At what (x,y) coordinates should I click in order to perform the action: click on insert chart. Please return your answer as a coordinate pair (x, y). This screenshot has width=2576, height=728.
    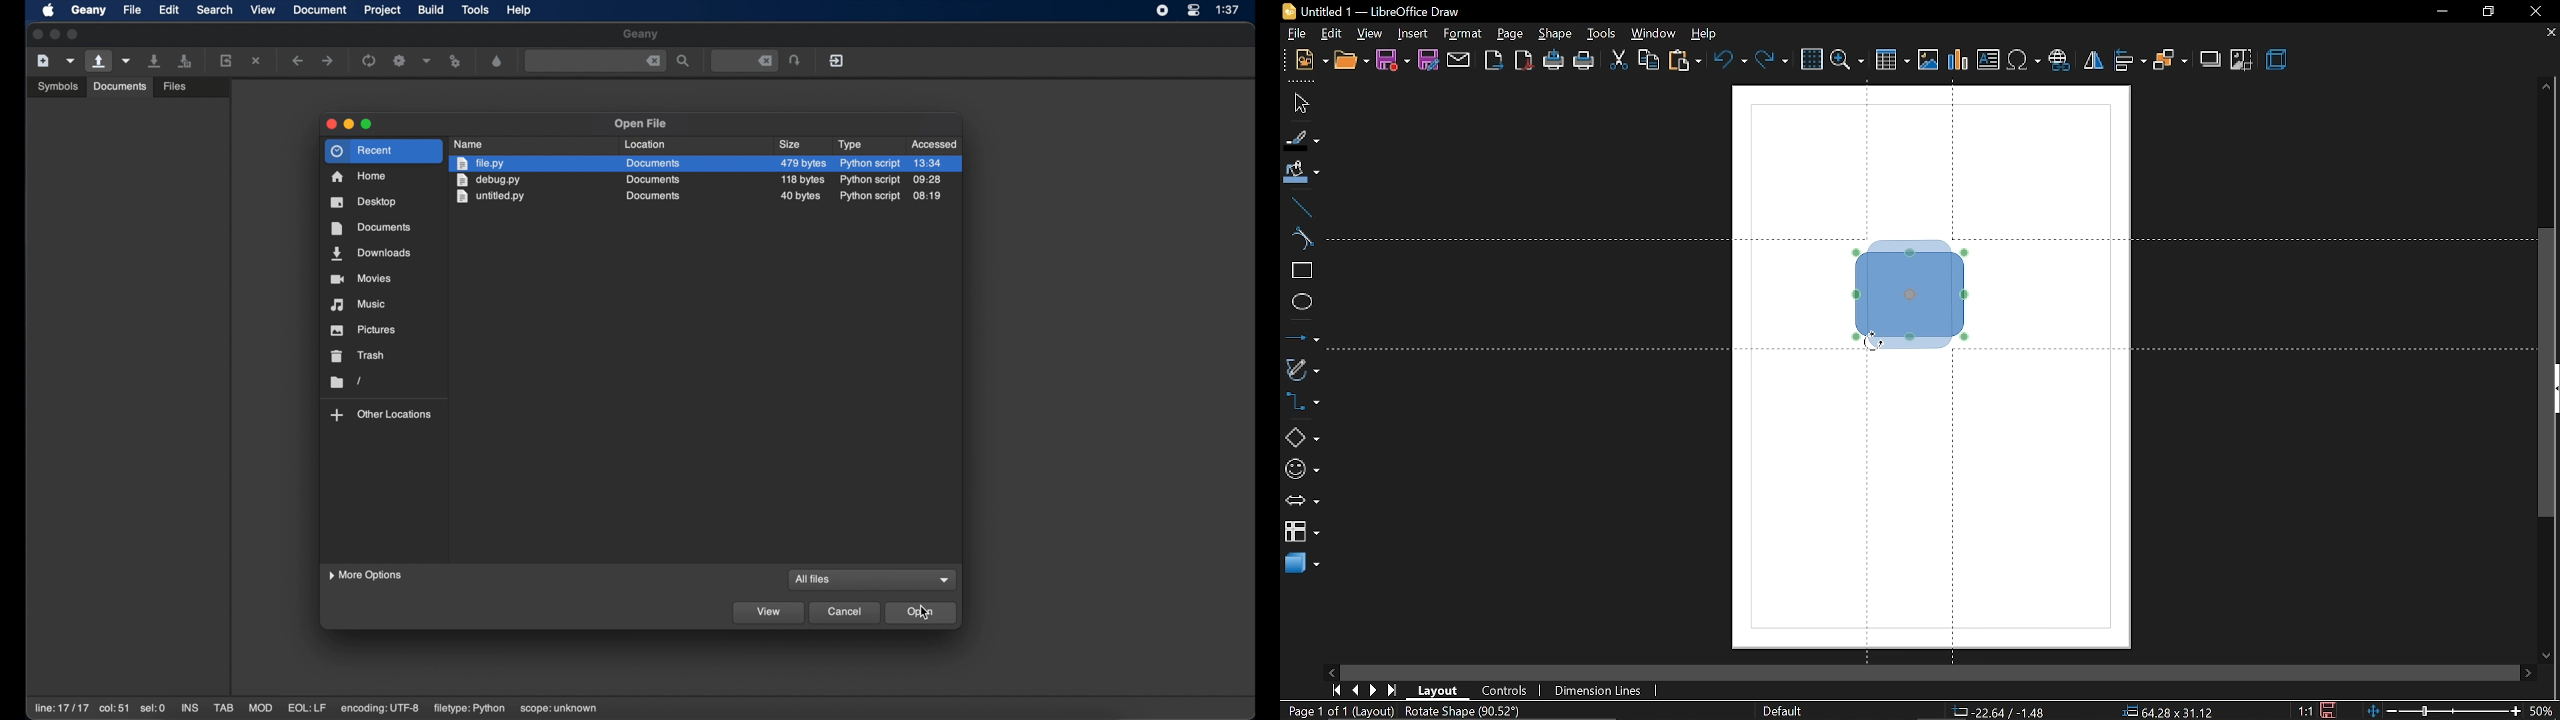
    Looking at the image, I should click on (1956, 60).